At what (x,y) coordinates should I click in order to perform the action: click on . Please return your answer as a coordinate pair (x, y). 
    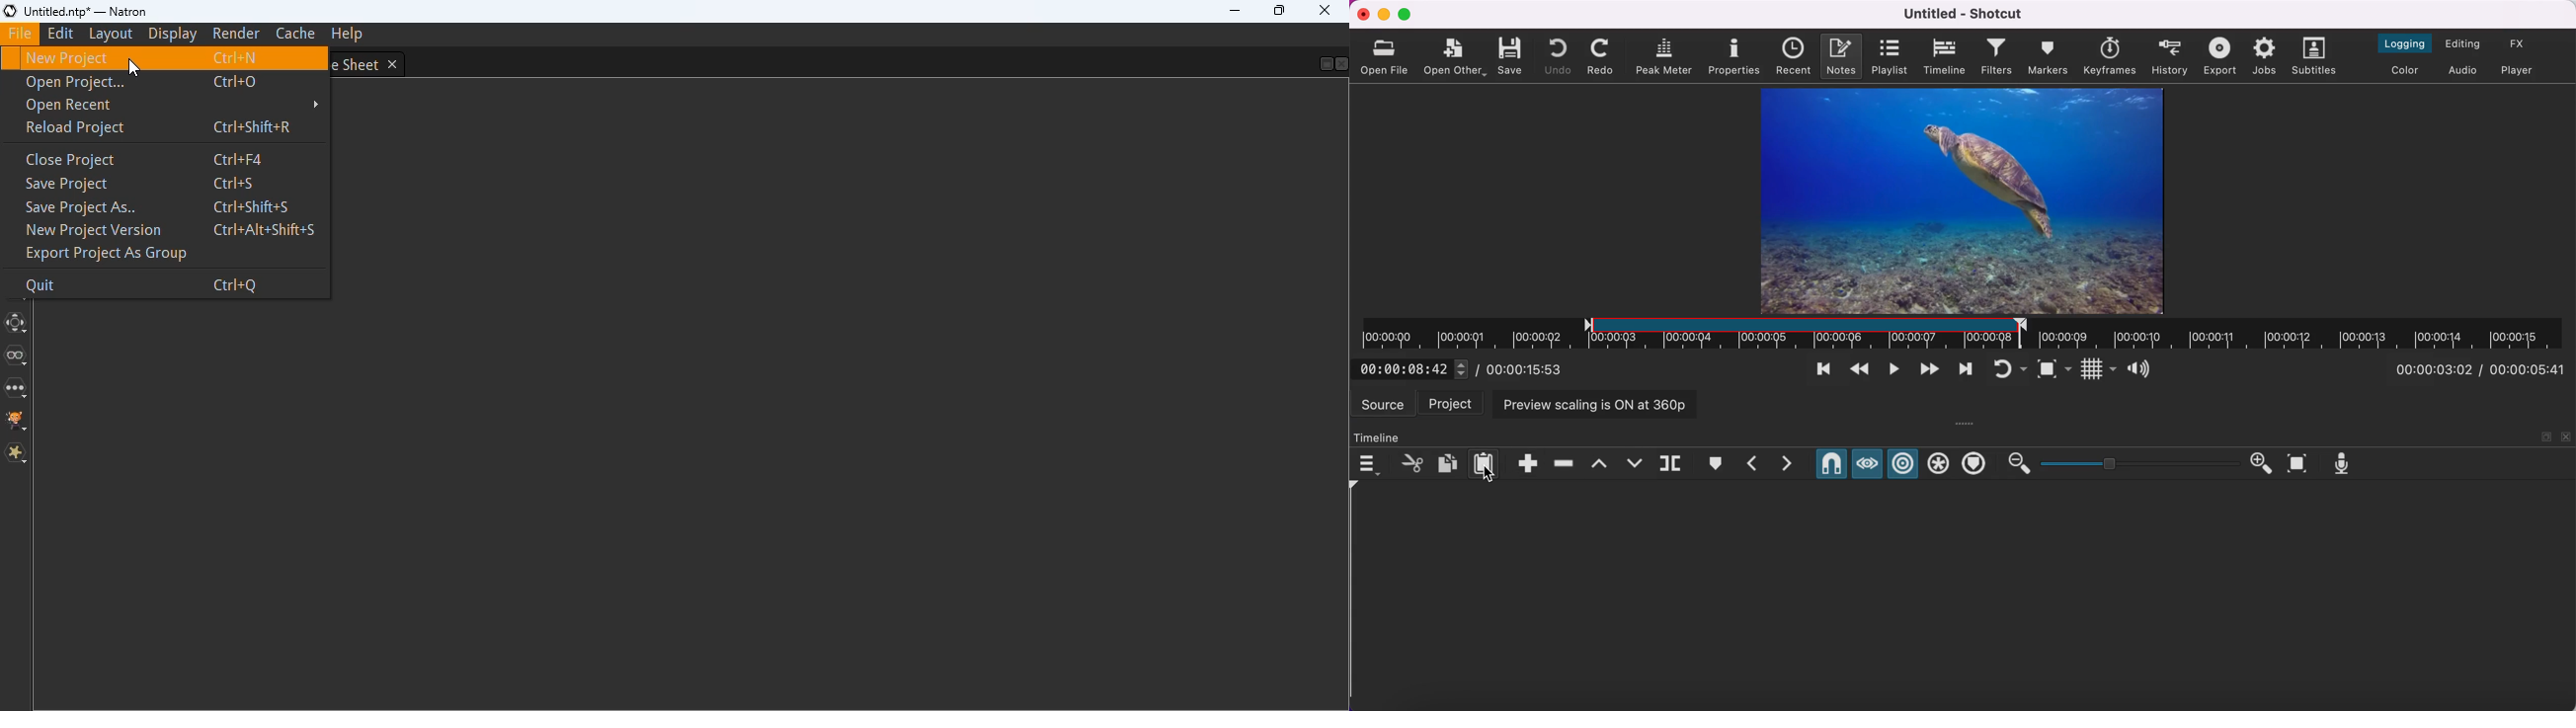
    Looking at the image, I should click on (2098, 369).